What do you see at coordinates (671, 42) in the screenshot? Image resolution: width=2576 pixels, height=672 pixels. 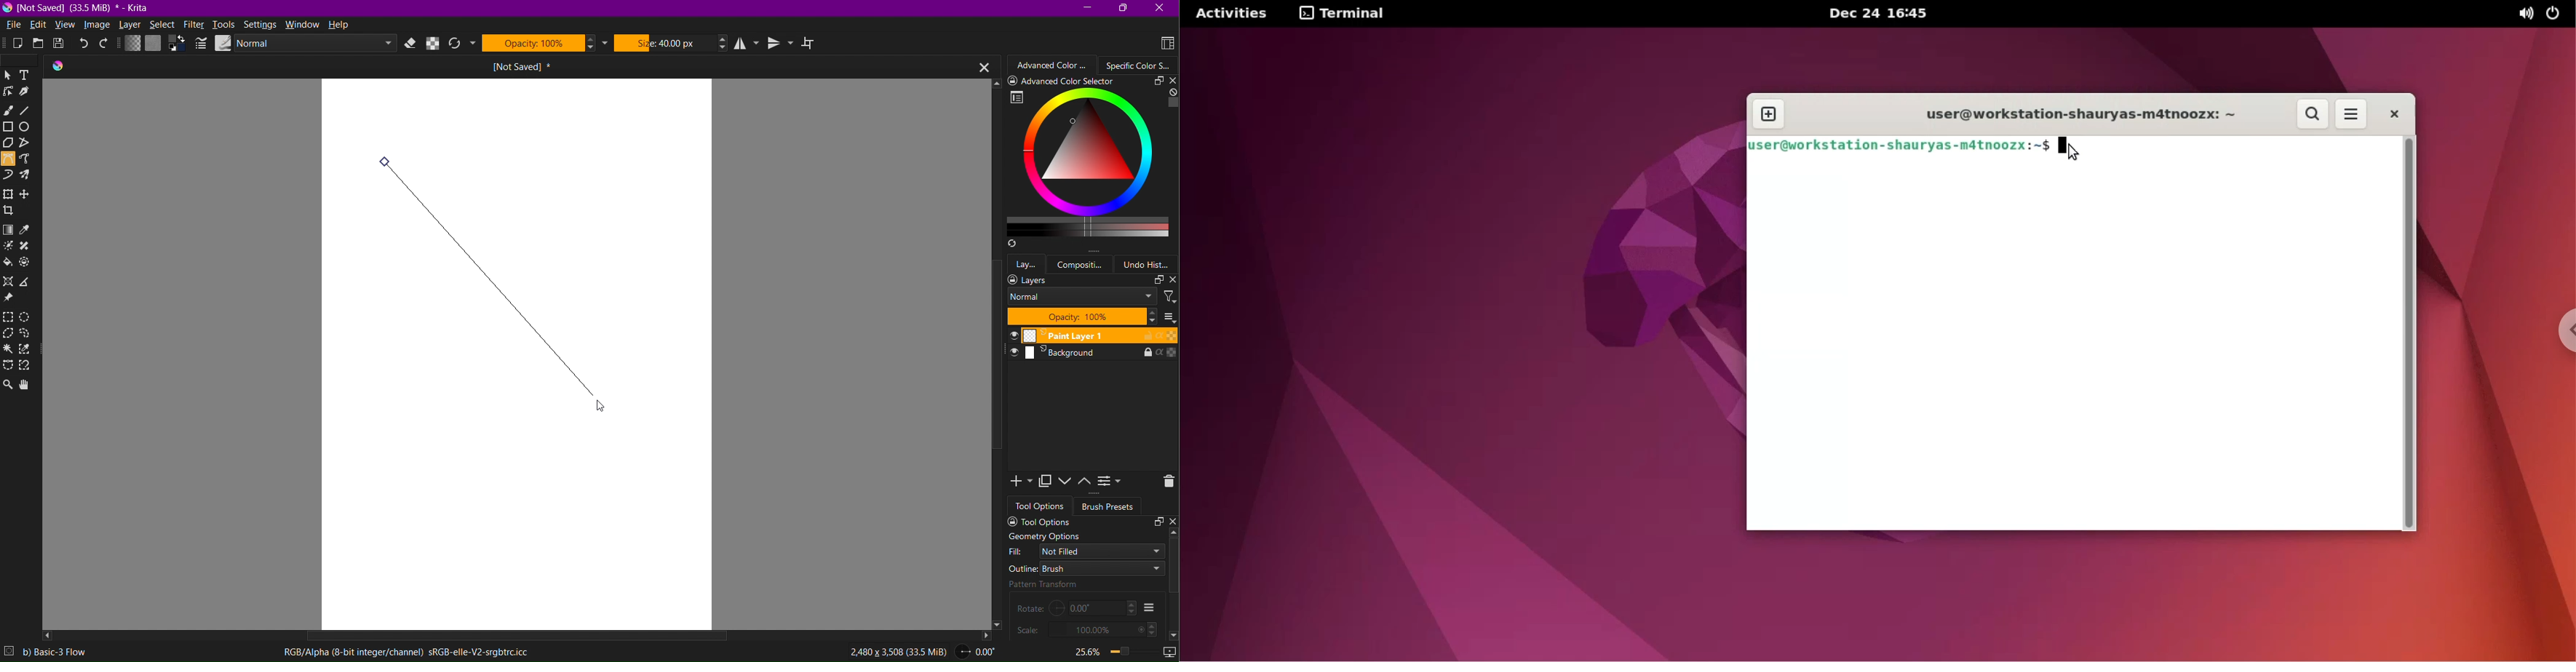 I see `Size` at bounding box center [671, 42].